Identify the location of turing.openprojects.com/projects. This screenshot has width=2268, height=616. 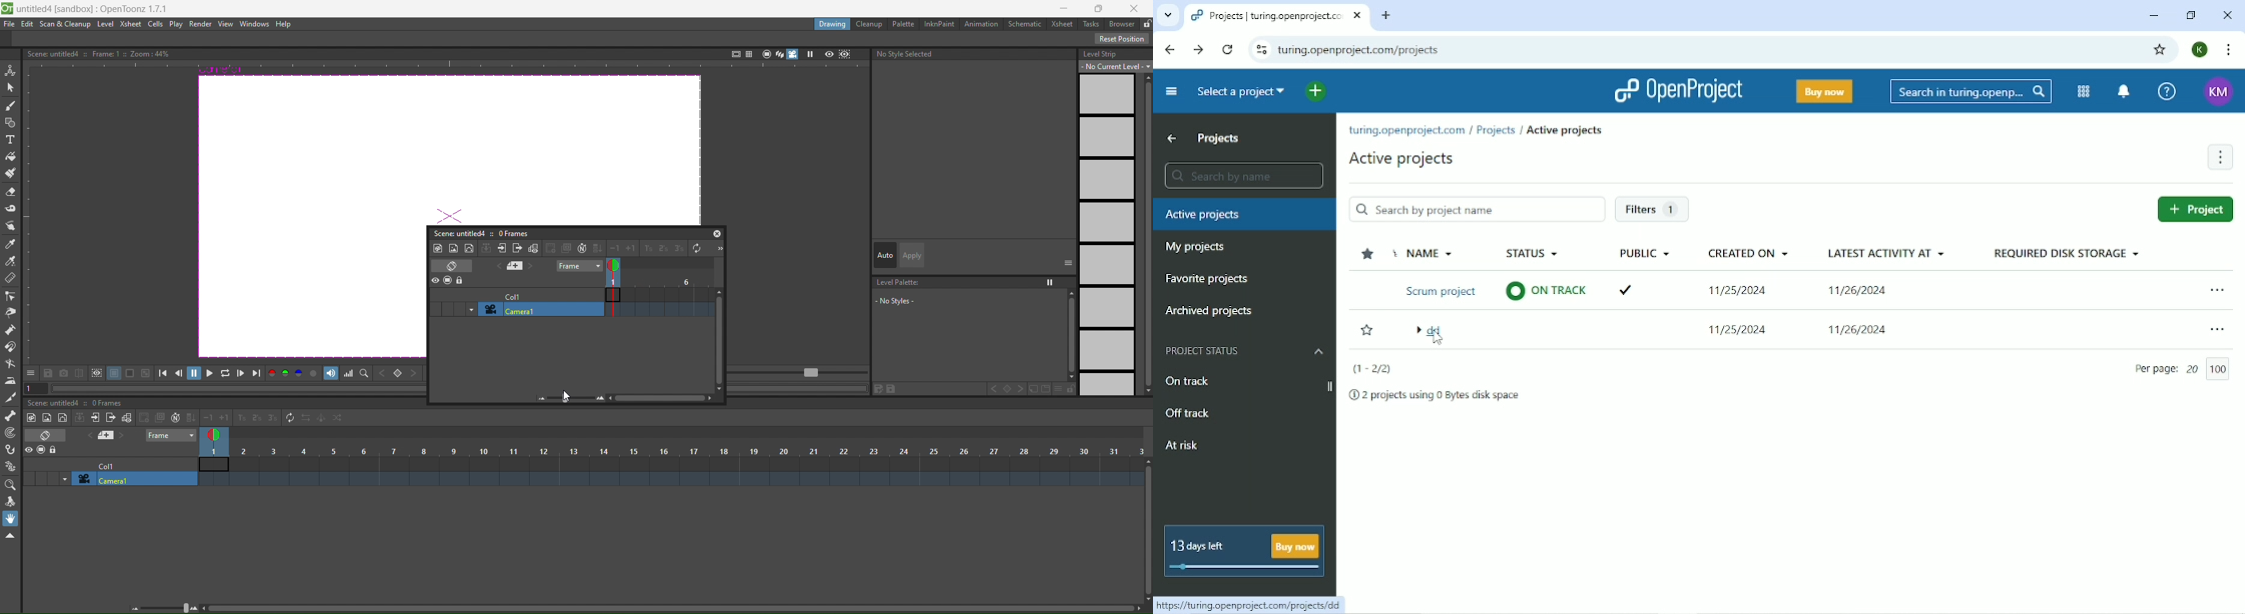
(1363, 50).